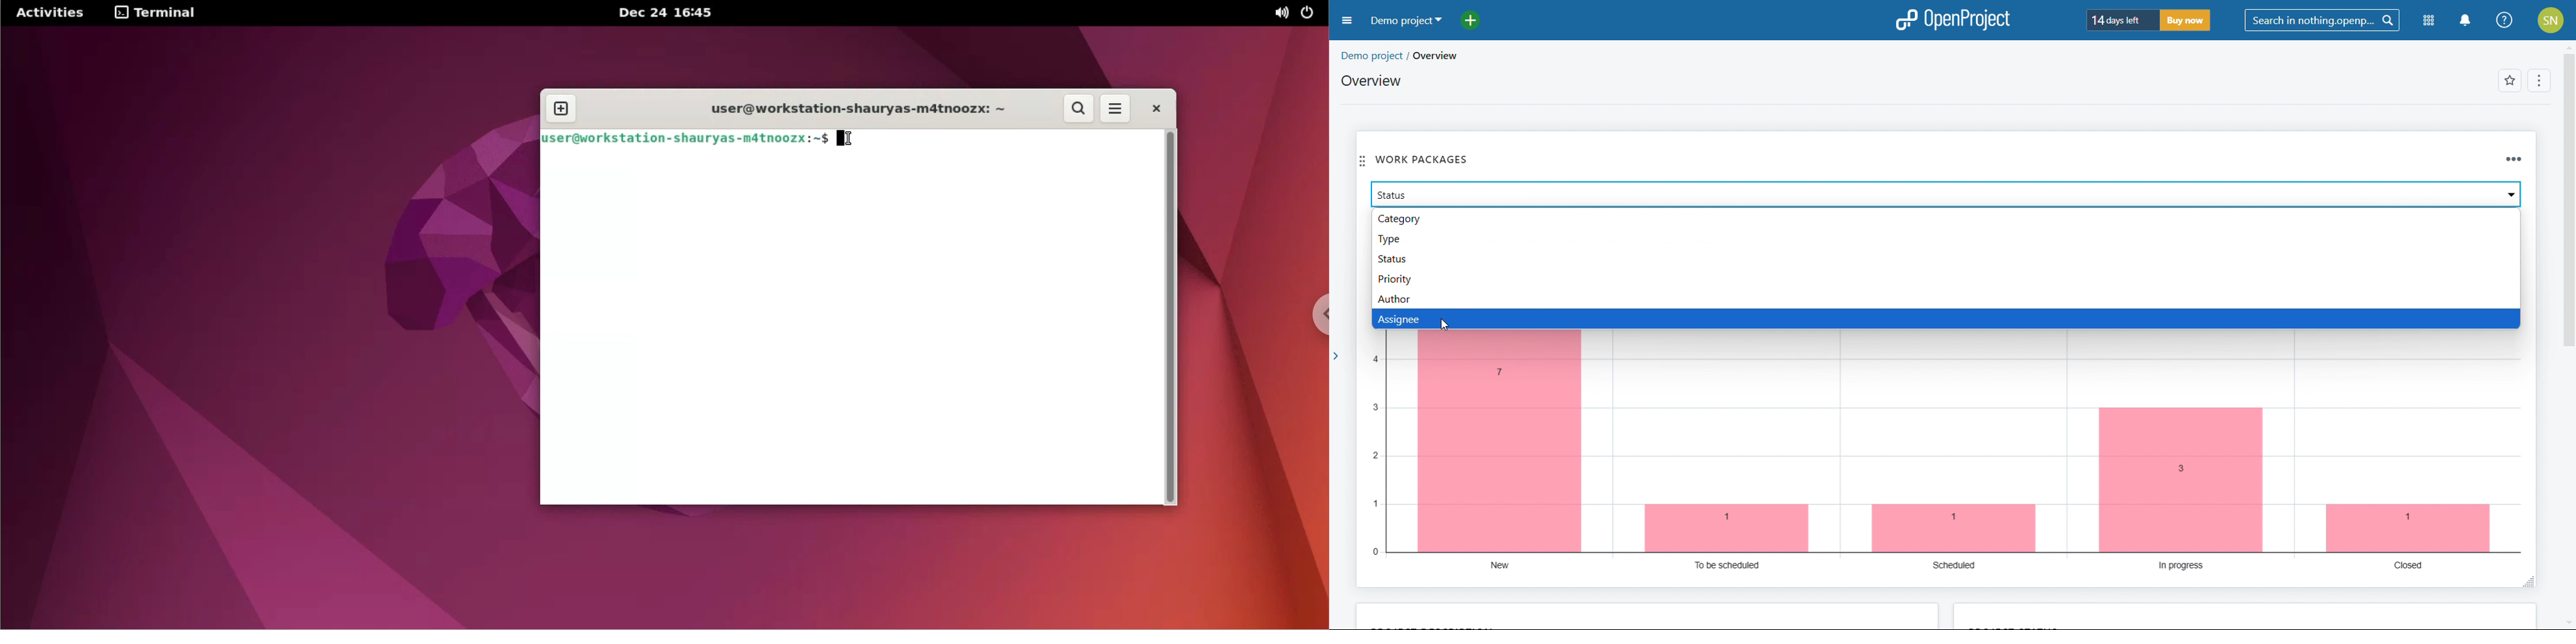 The width and height of the screenshot is (2576, 644). I want to click on category, so click(1947, 218).